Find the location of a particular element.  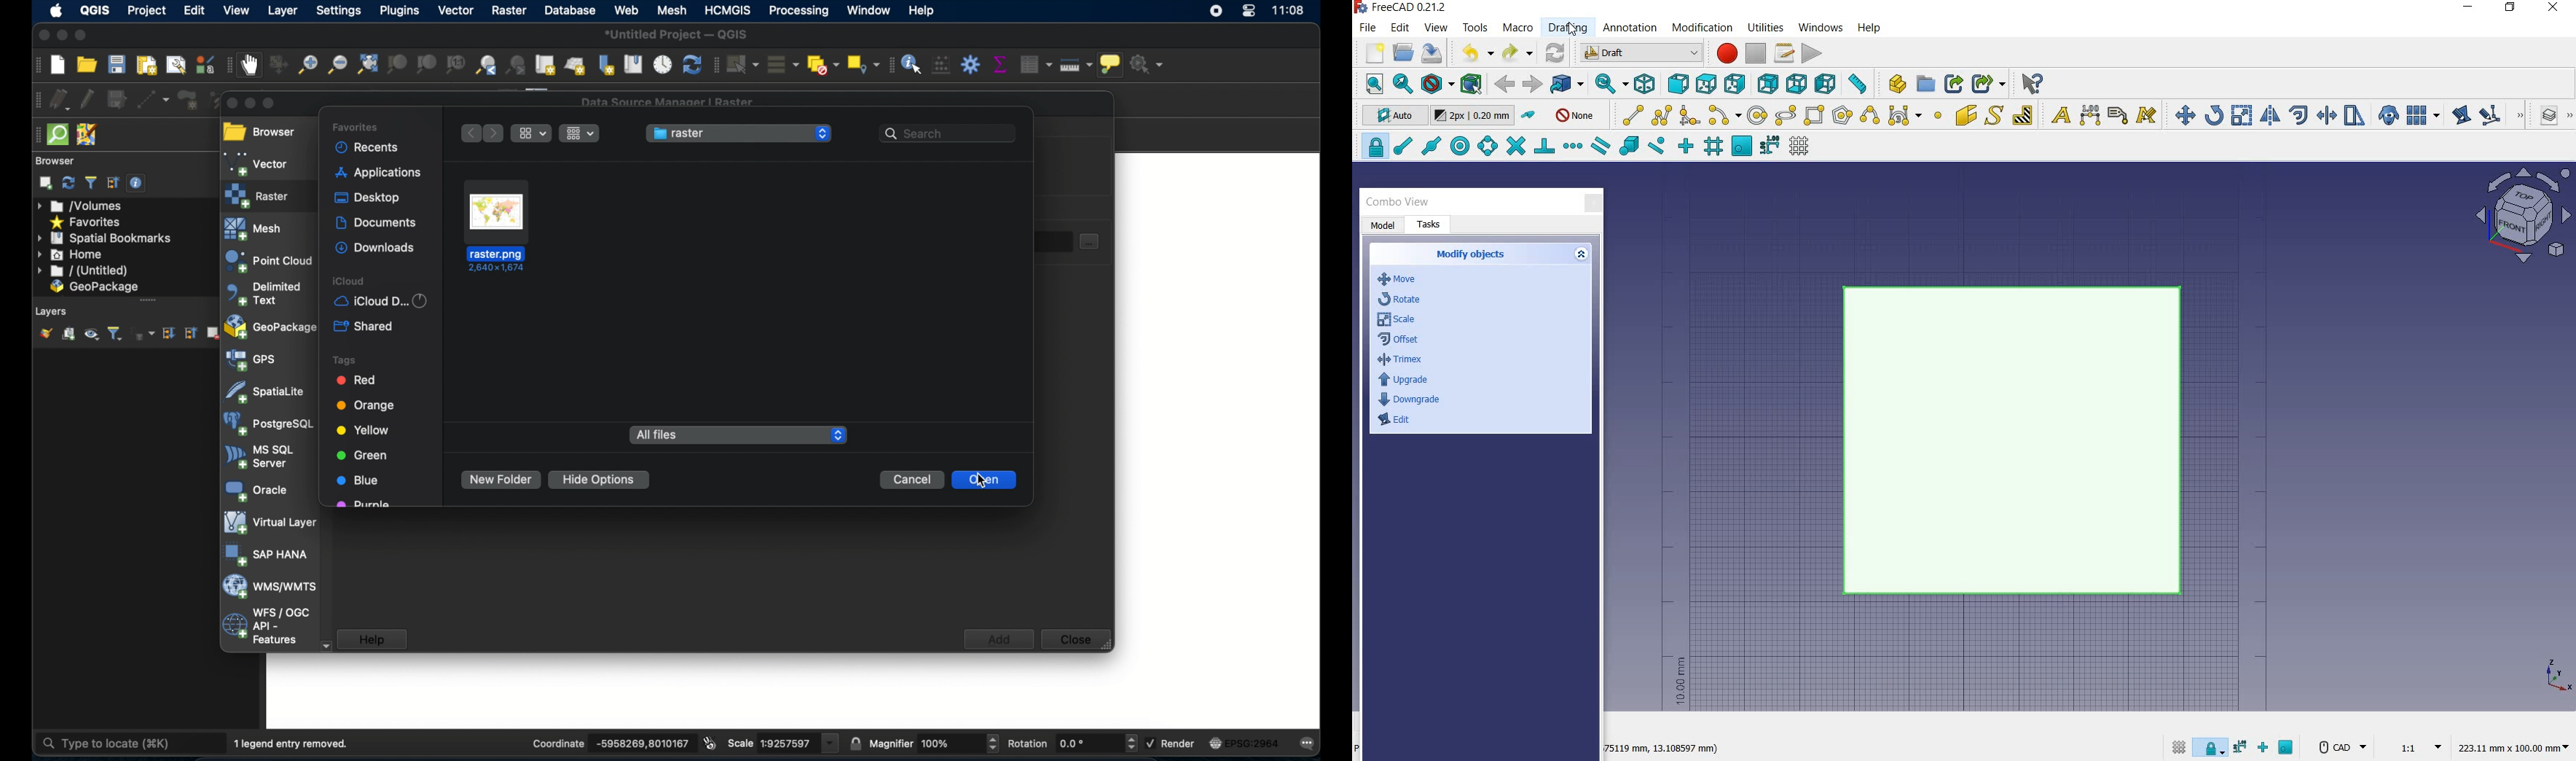

sap hana is located at coordinates (268, 554).